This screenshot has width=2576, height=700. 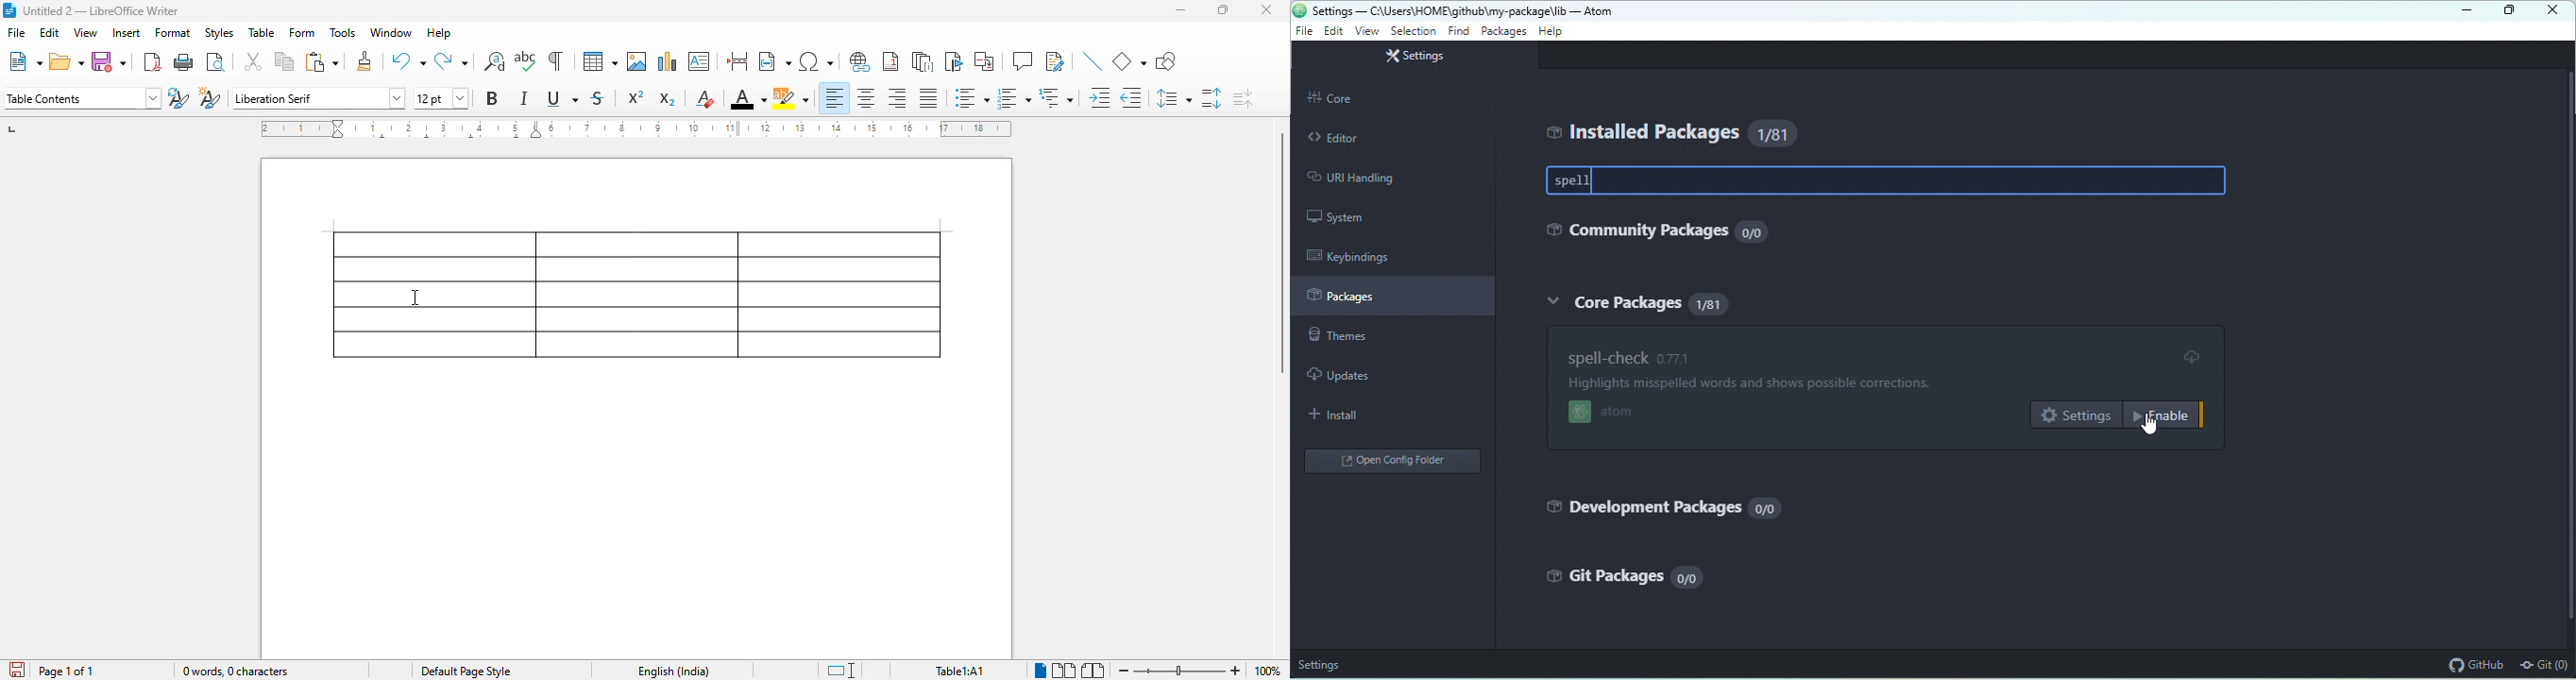 I want to click on git, so click(x=2545, y=666).